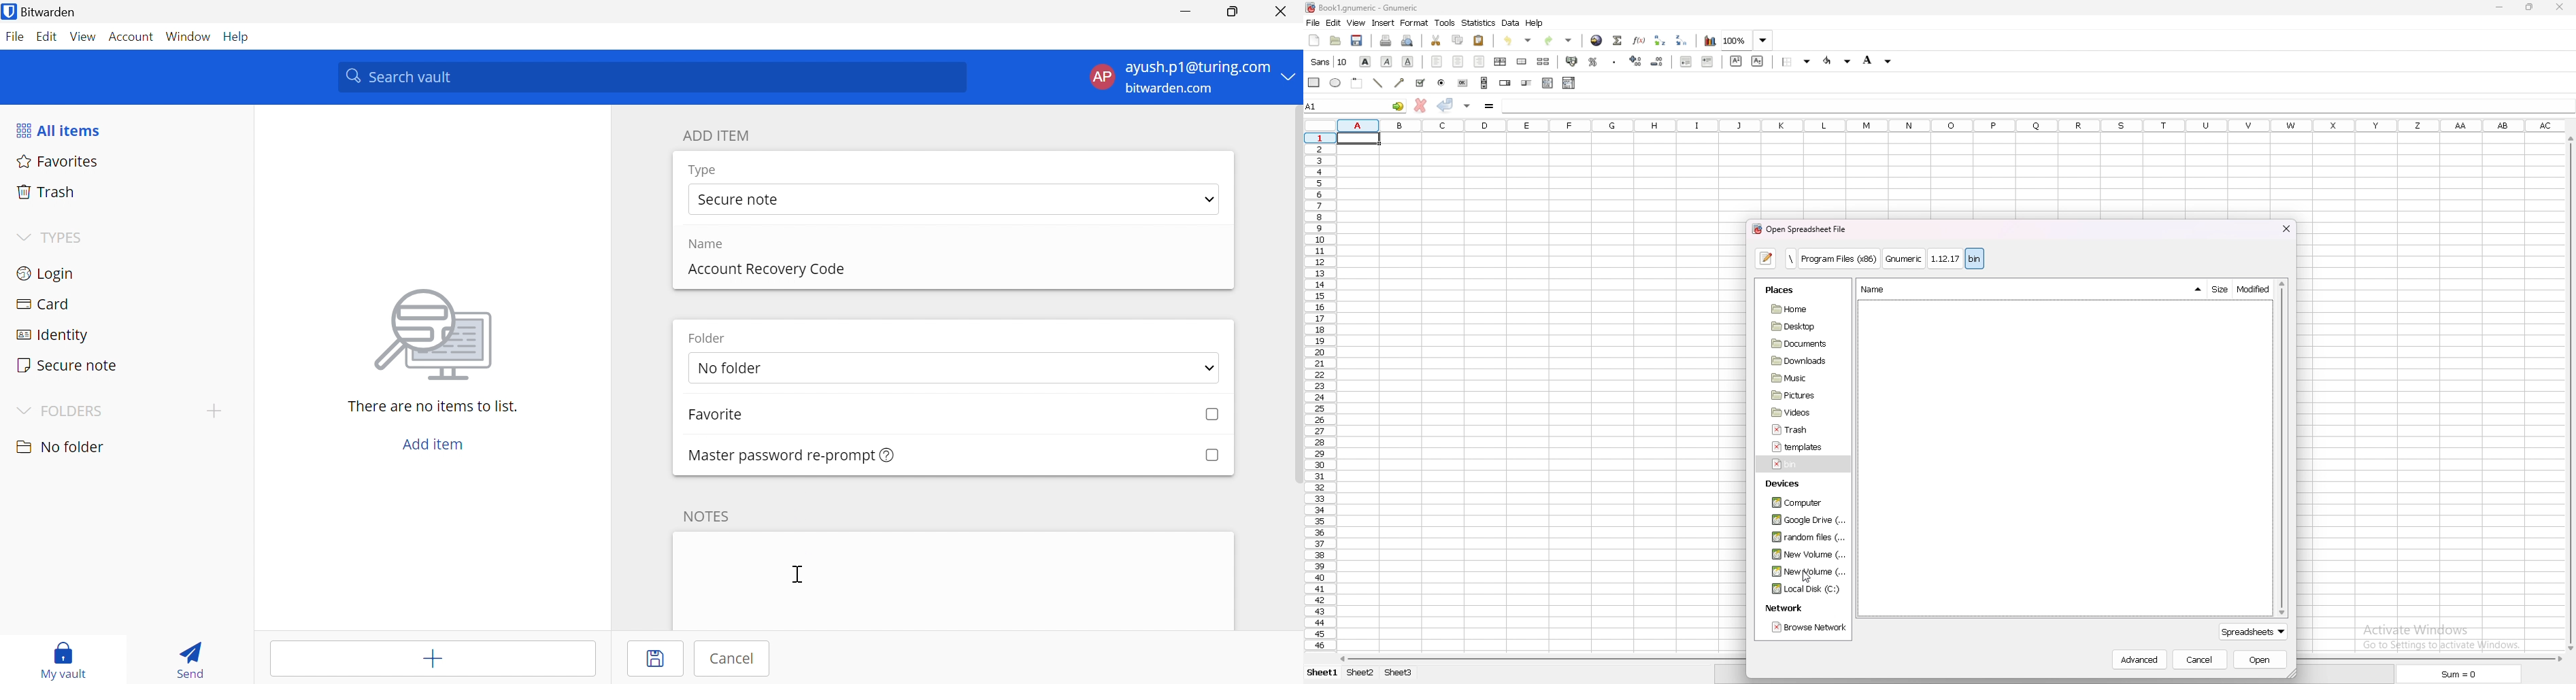  I want to click on box, so click(1206, 415).